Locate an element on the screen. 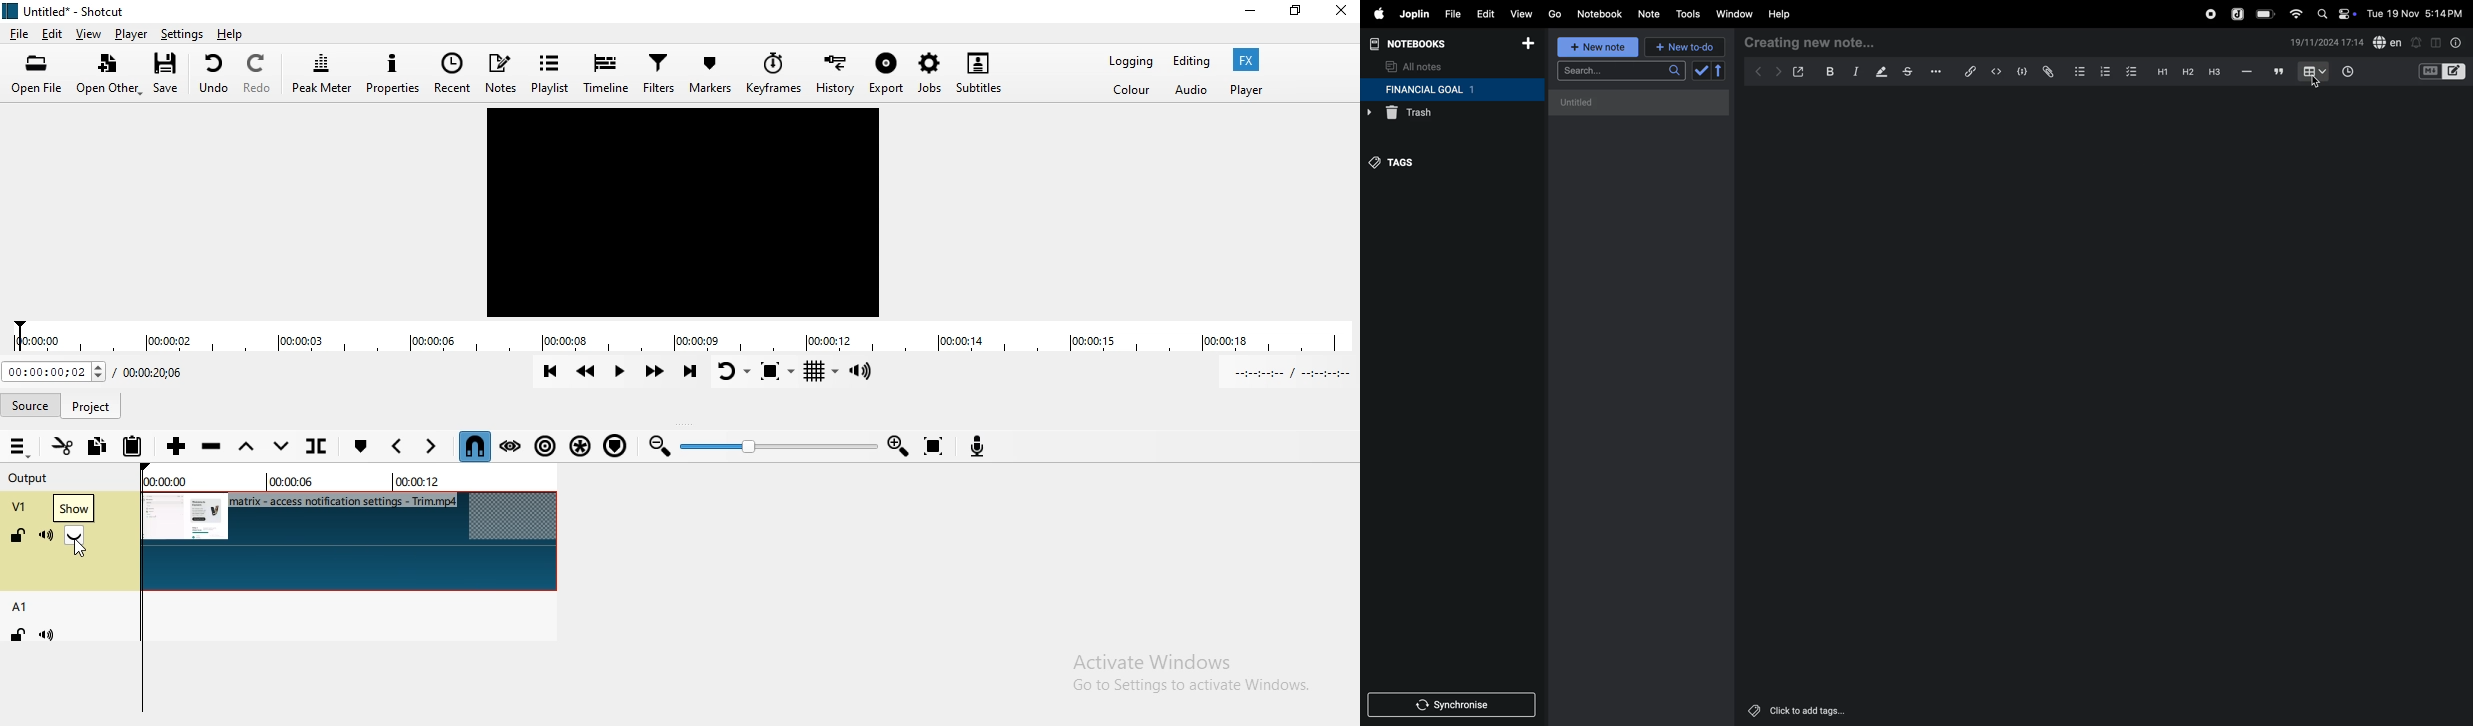 The image size is (2492, 728). reverse sort order is located at coordinates (1719, 71).